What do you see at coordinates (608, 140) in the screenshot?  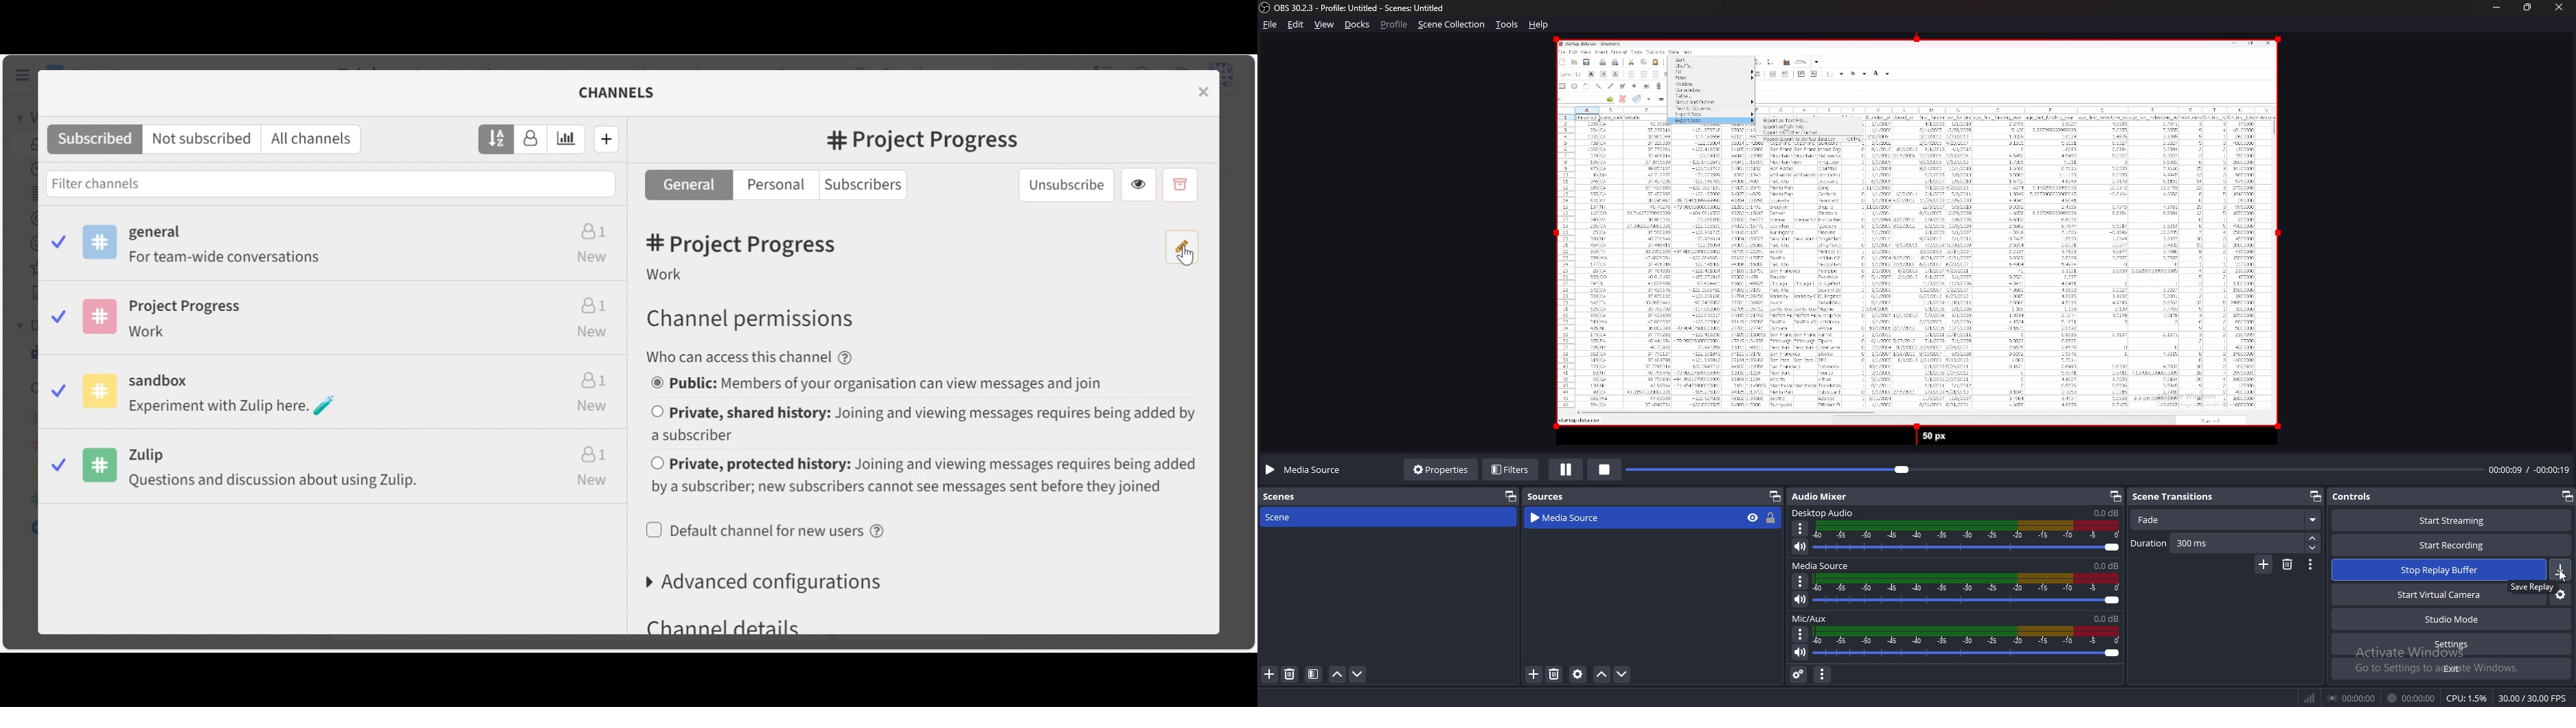 I see `Create new channel` at bounding box center [608, 140].